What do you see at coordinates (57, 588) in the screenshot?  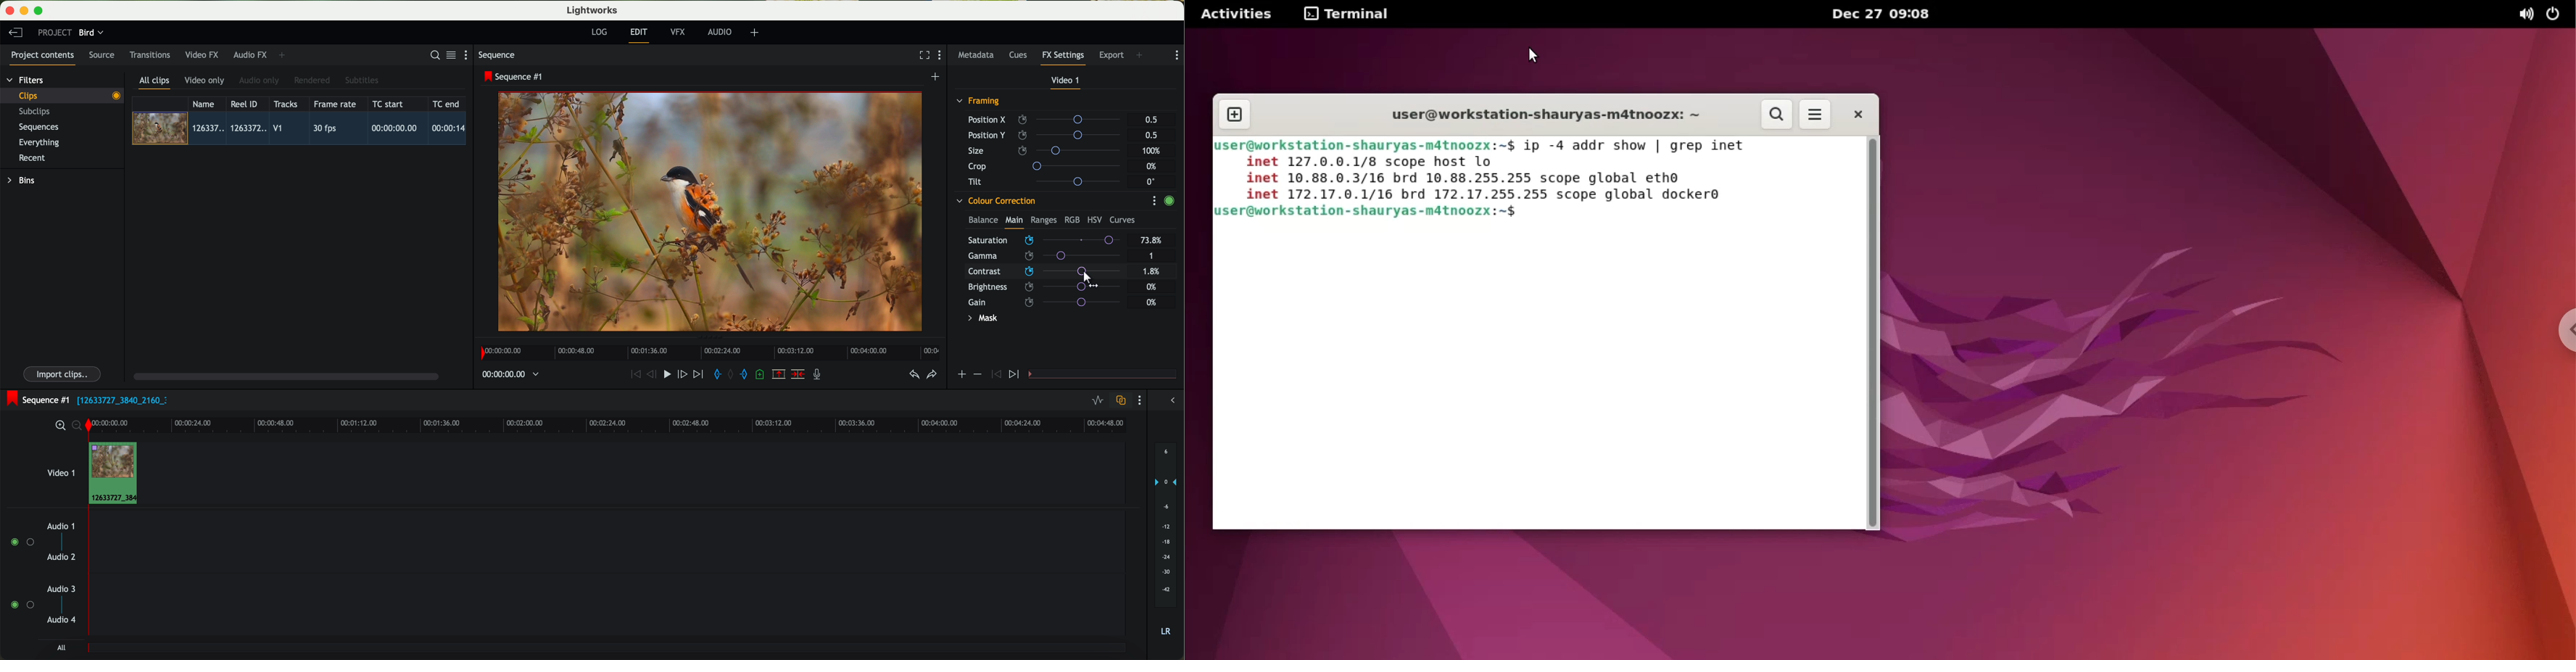 I see `audio 3` at bounding box center [57, 588].